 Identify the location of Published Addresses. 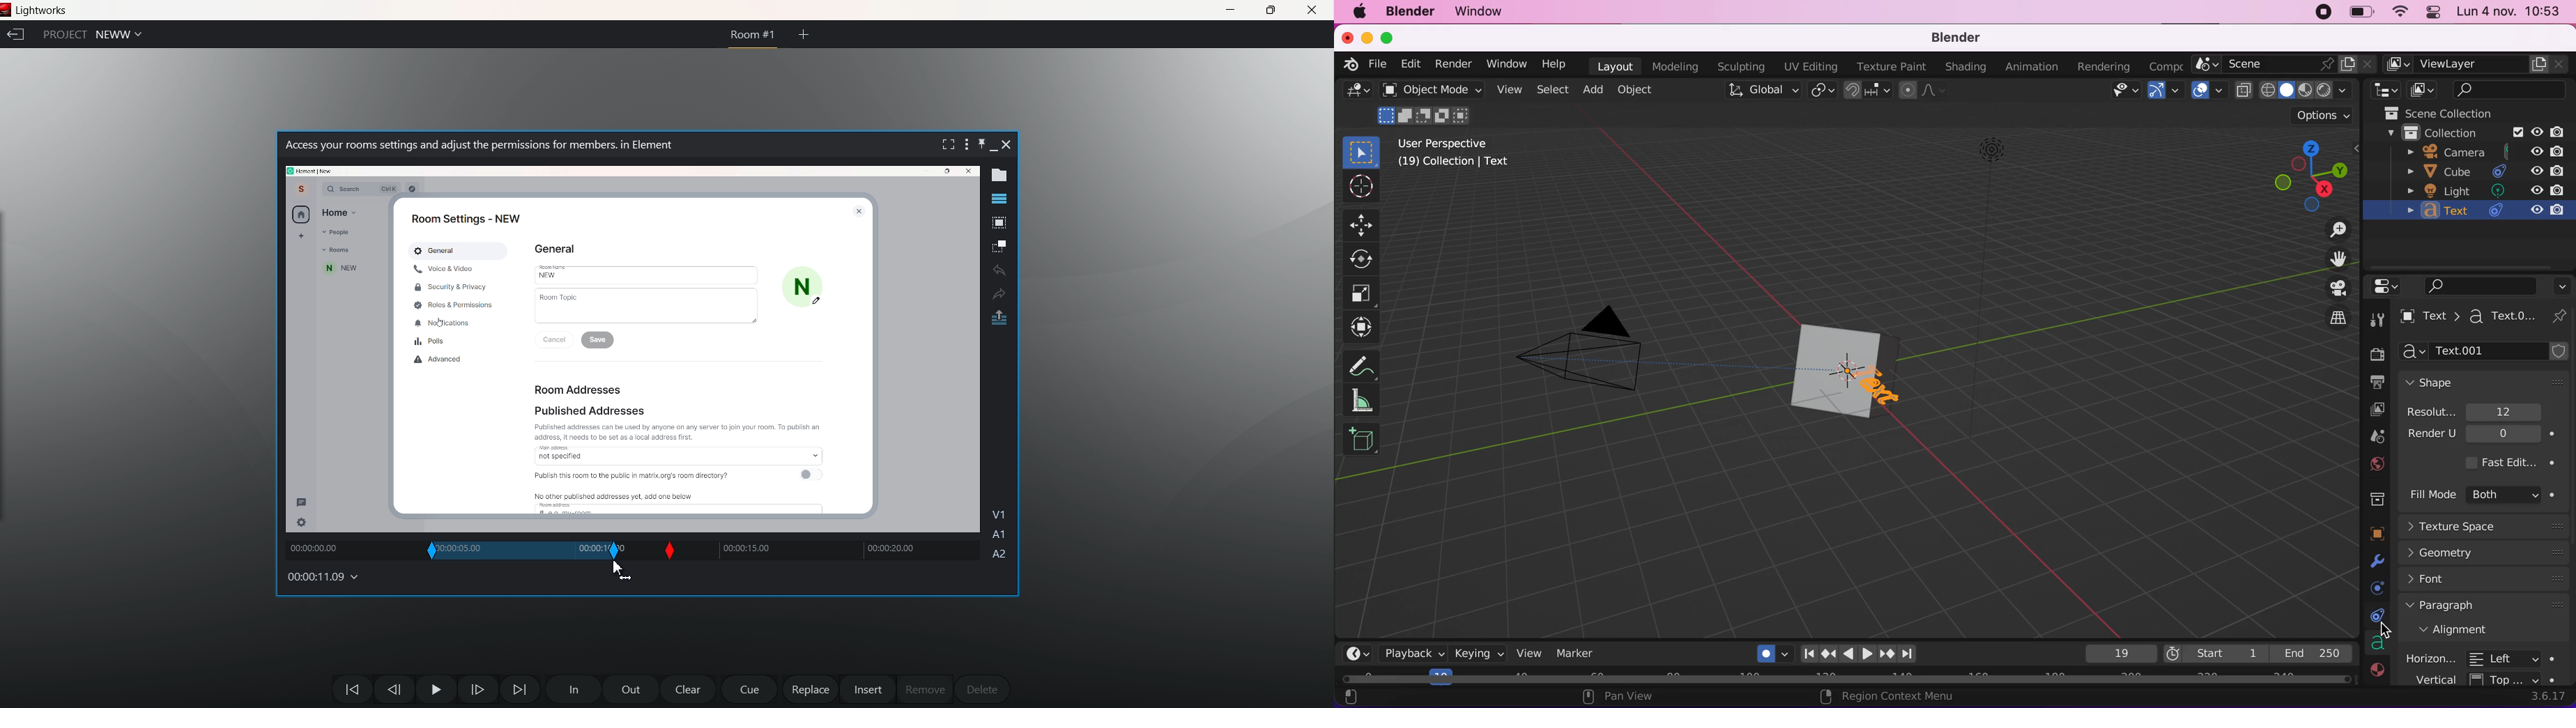
(588, 410).